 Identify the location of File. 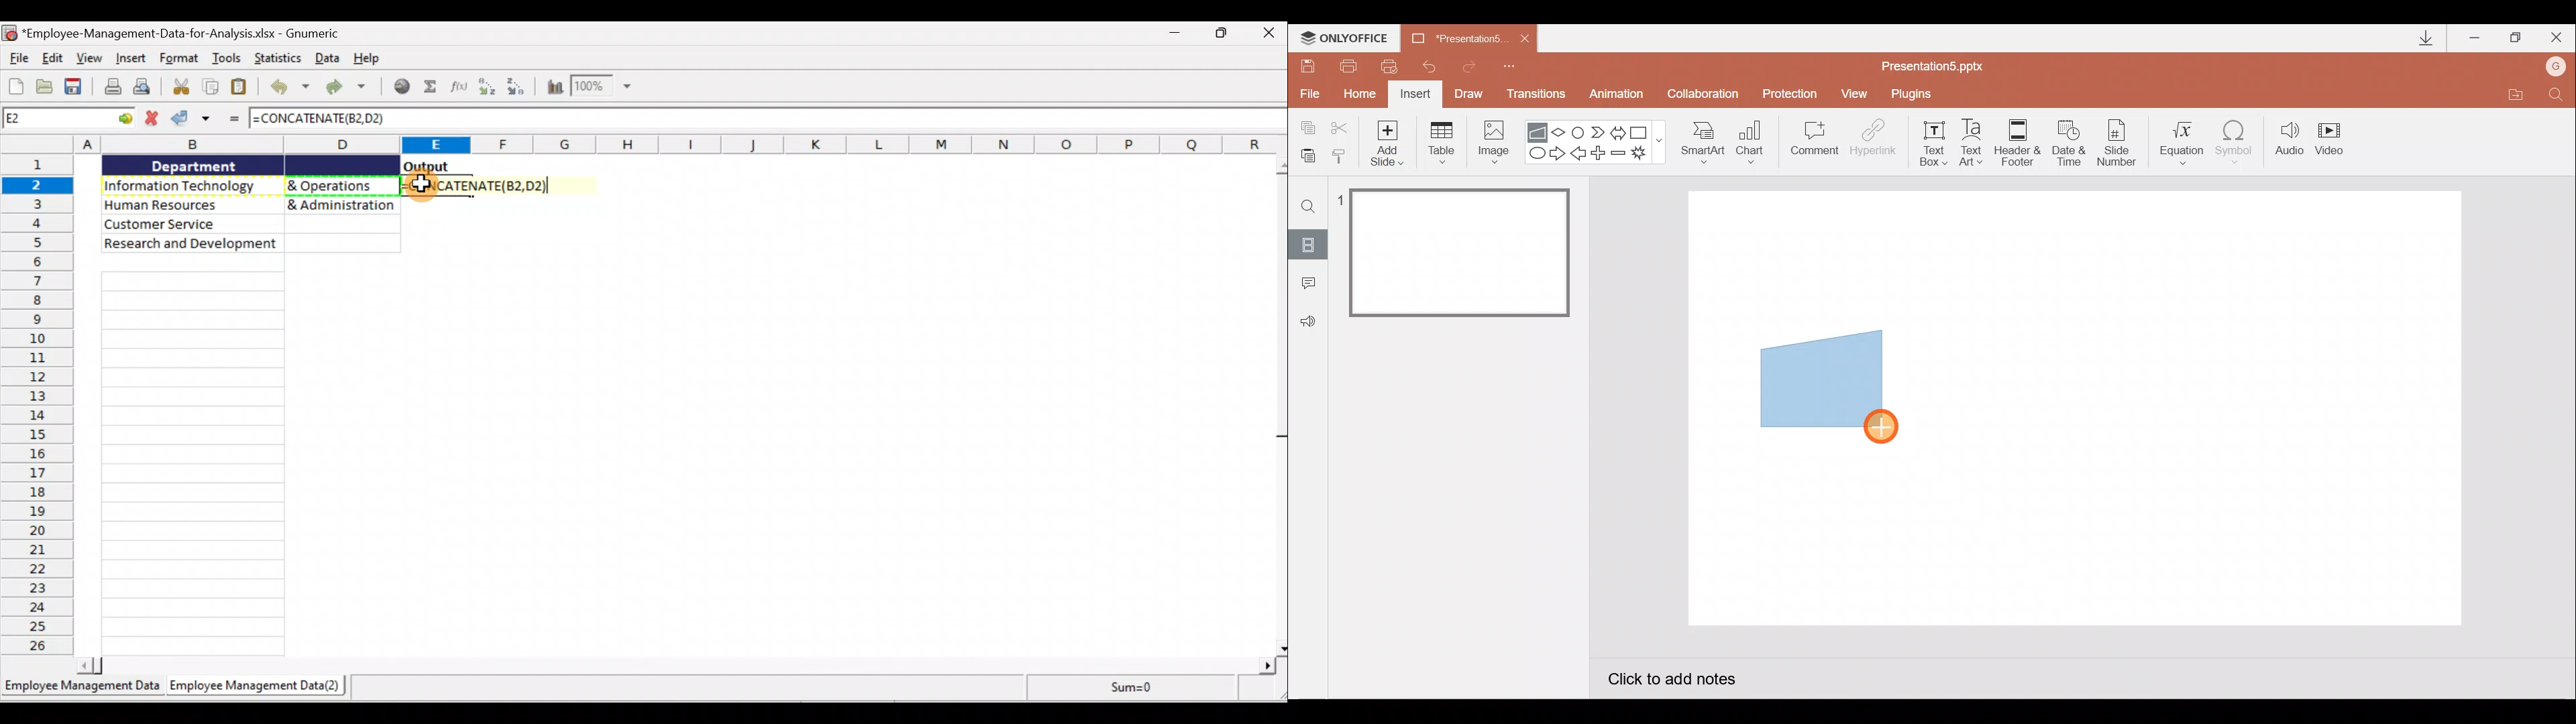
(1307, 90).